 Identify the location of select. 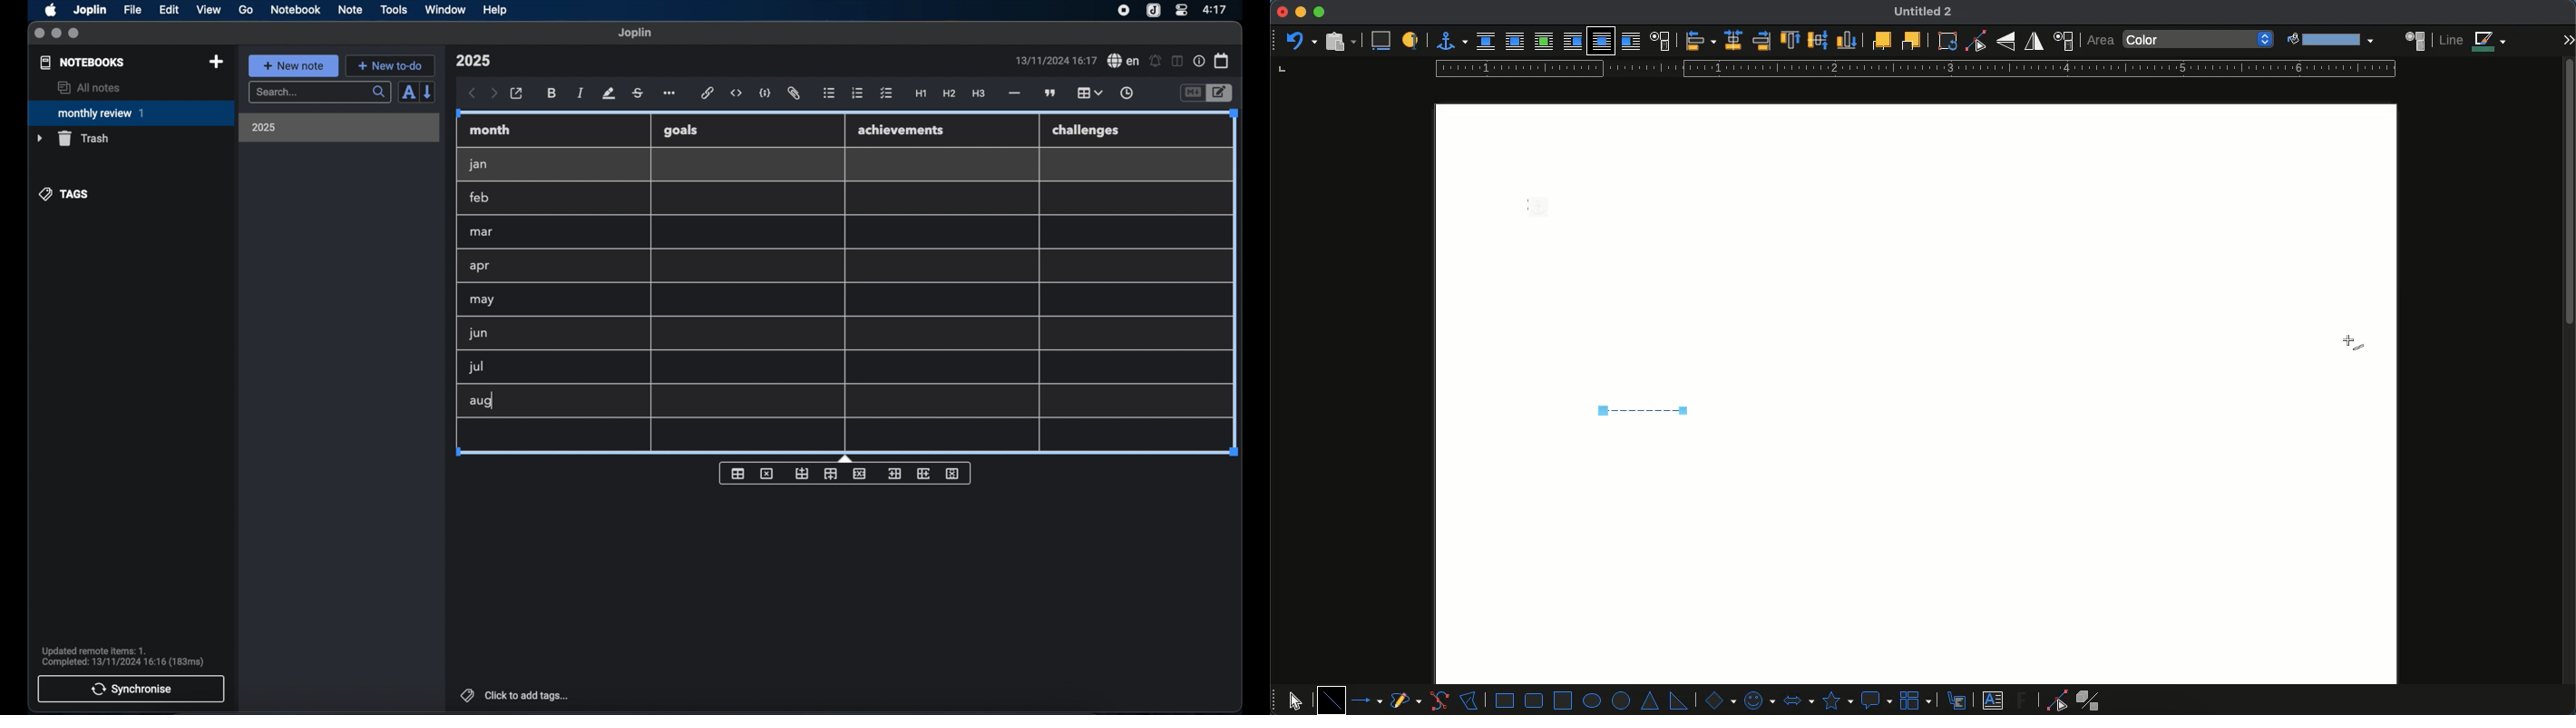
(1295, 698).